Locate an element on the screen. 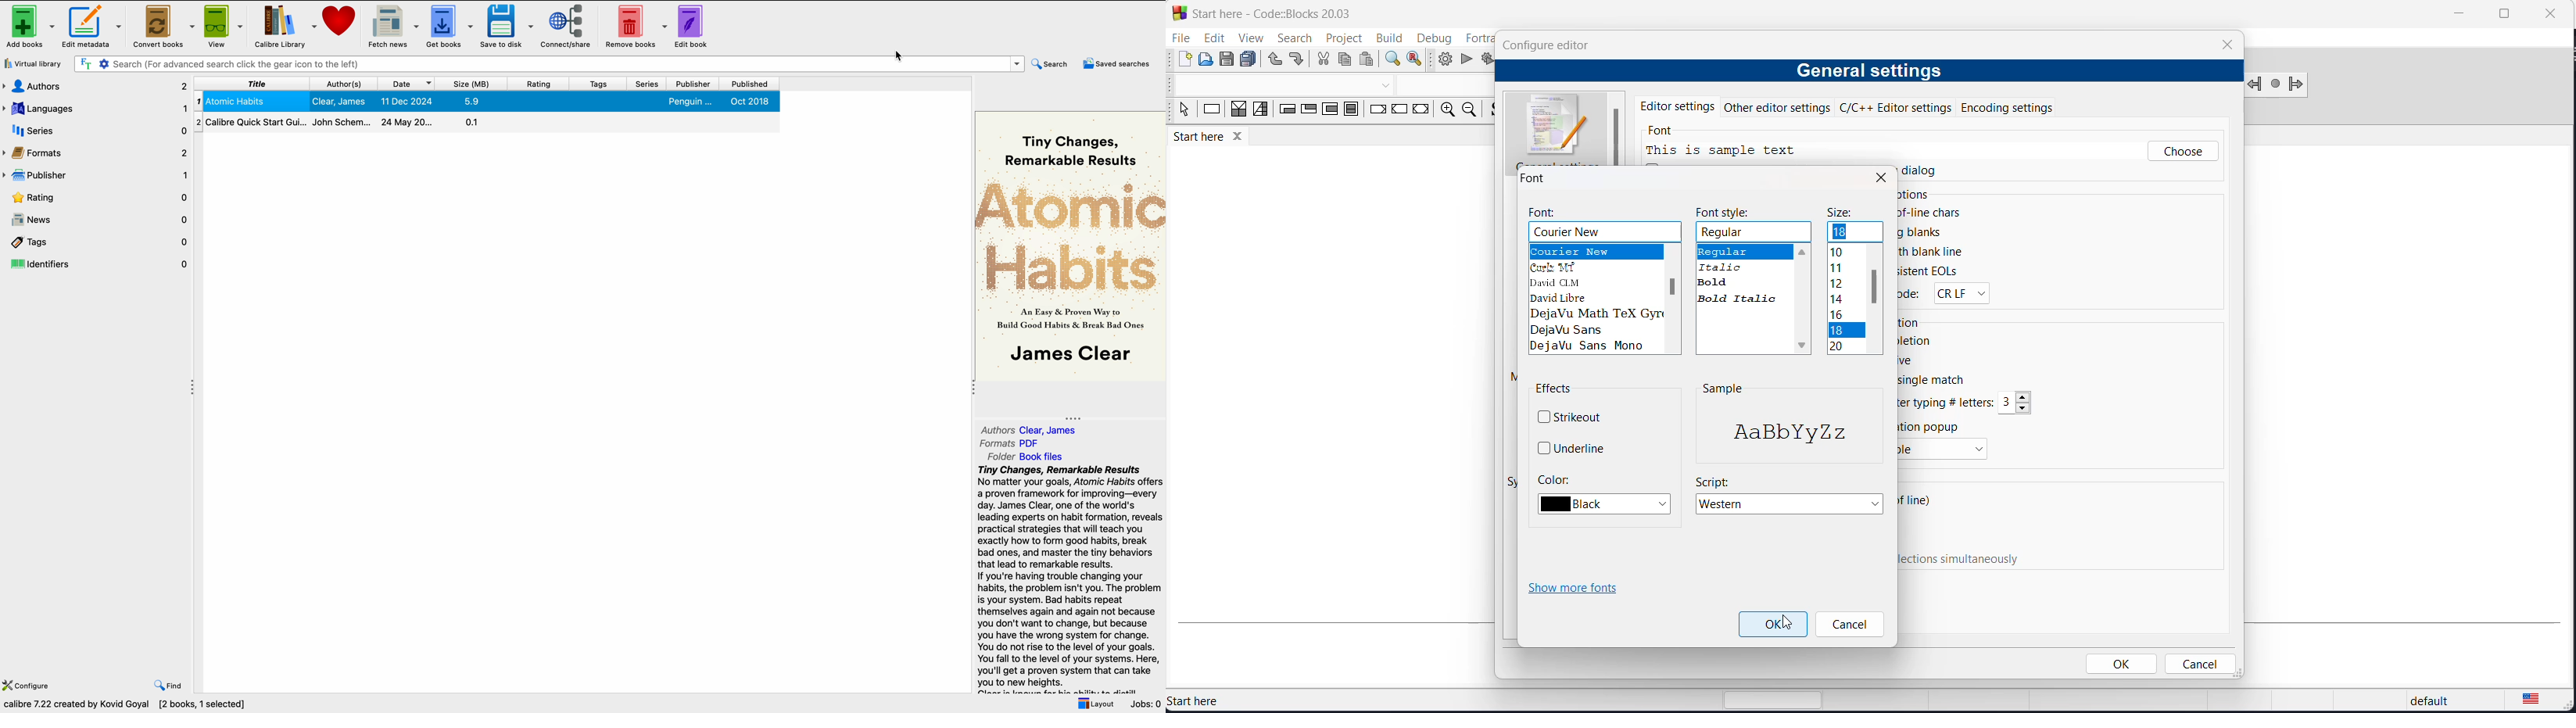 The height and width of the screenshot is (728, 2576). identifiers is located at coordinates (97, 265).